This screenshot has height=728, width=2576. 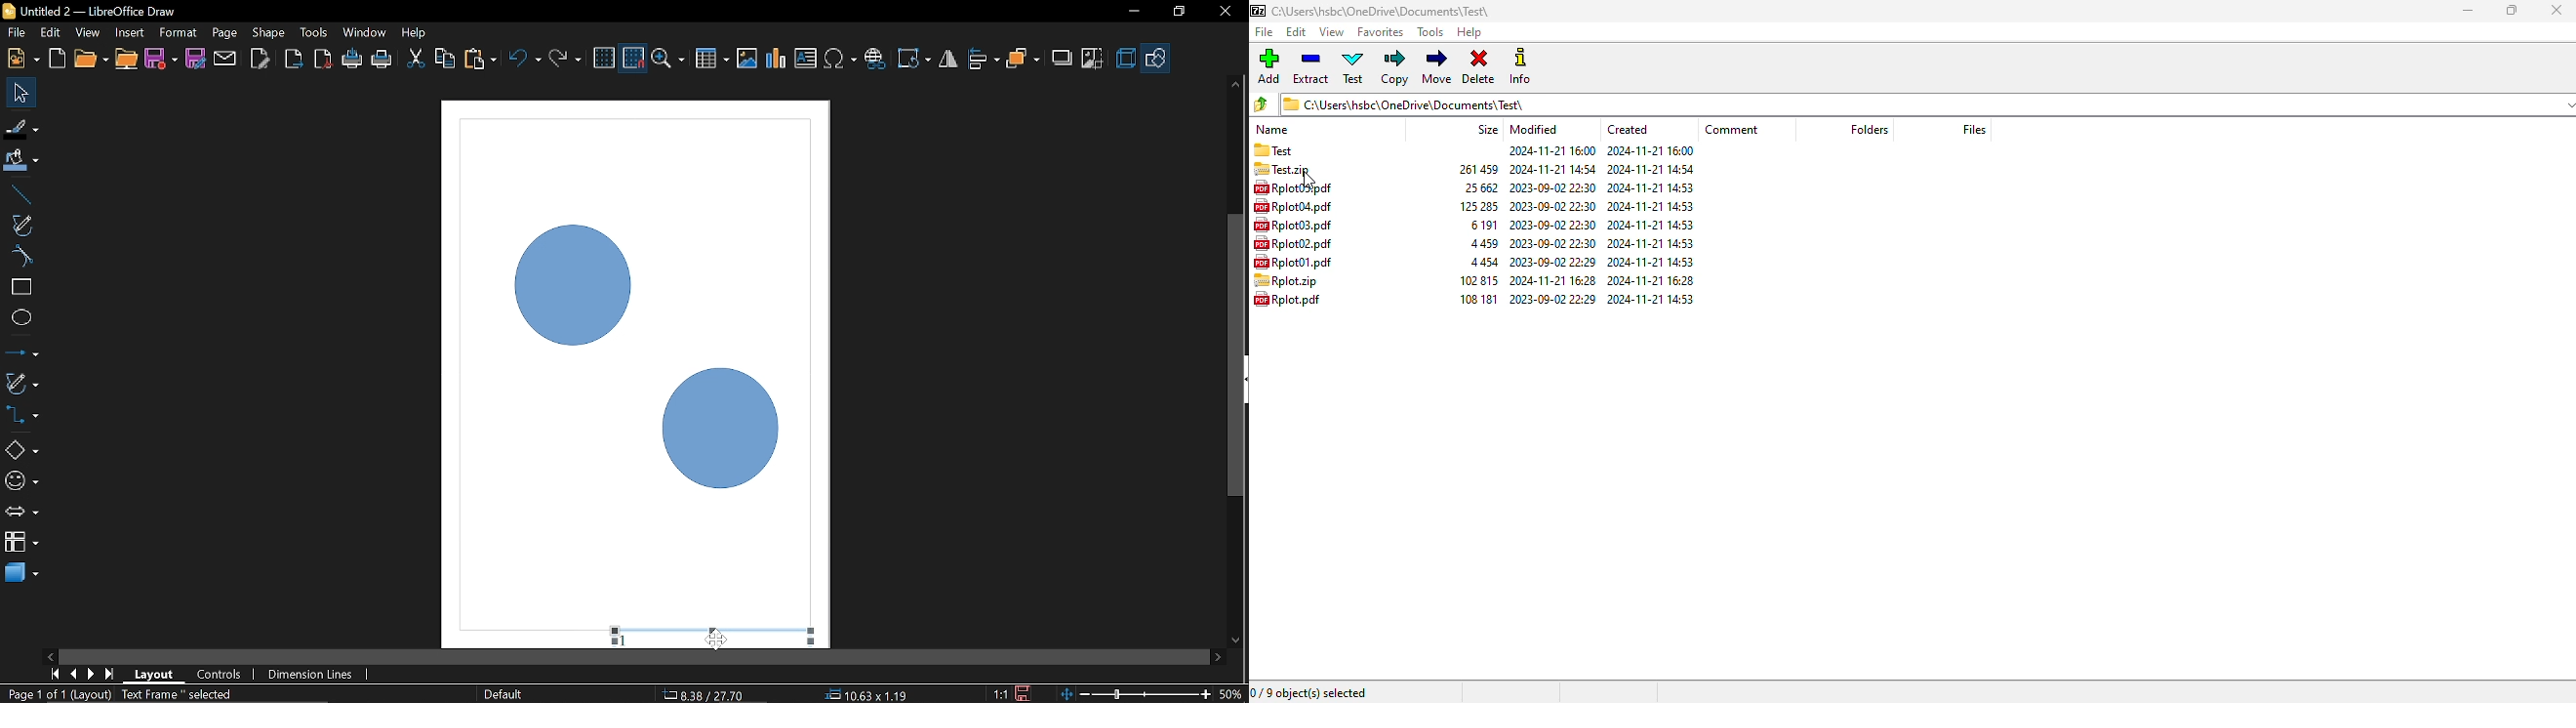 I want to click on add, so click(x=1269, y=66).